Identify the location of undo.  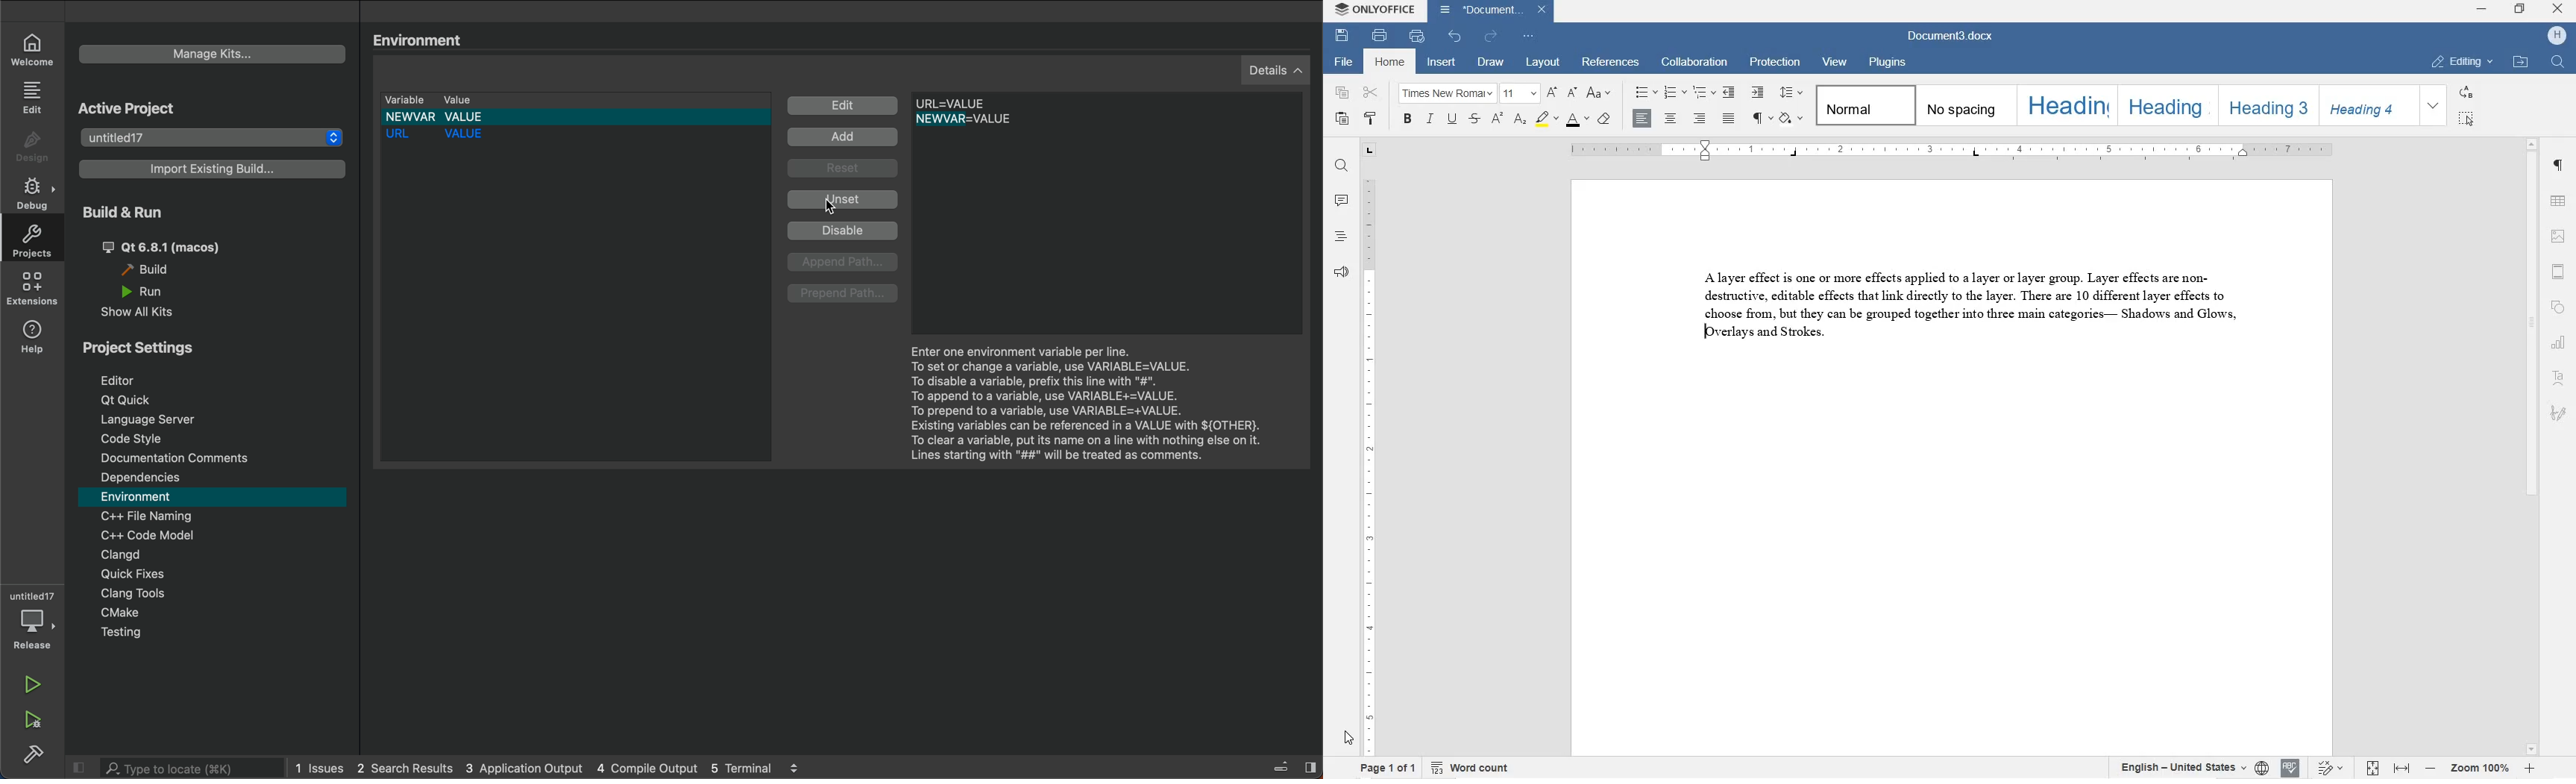
(1456, 38).